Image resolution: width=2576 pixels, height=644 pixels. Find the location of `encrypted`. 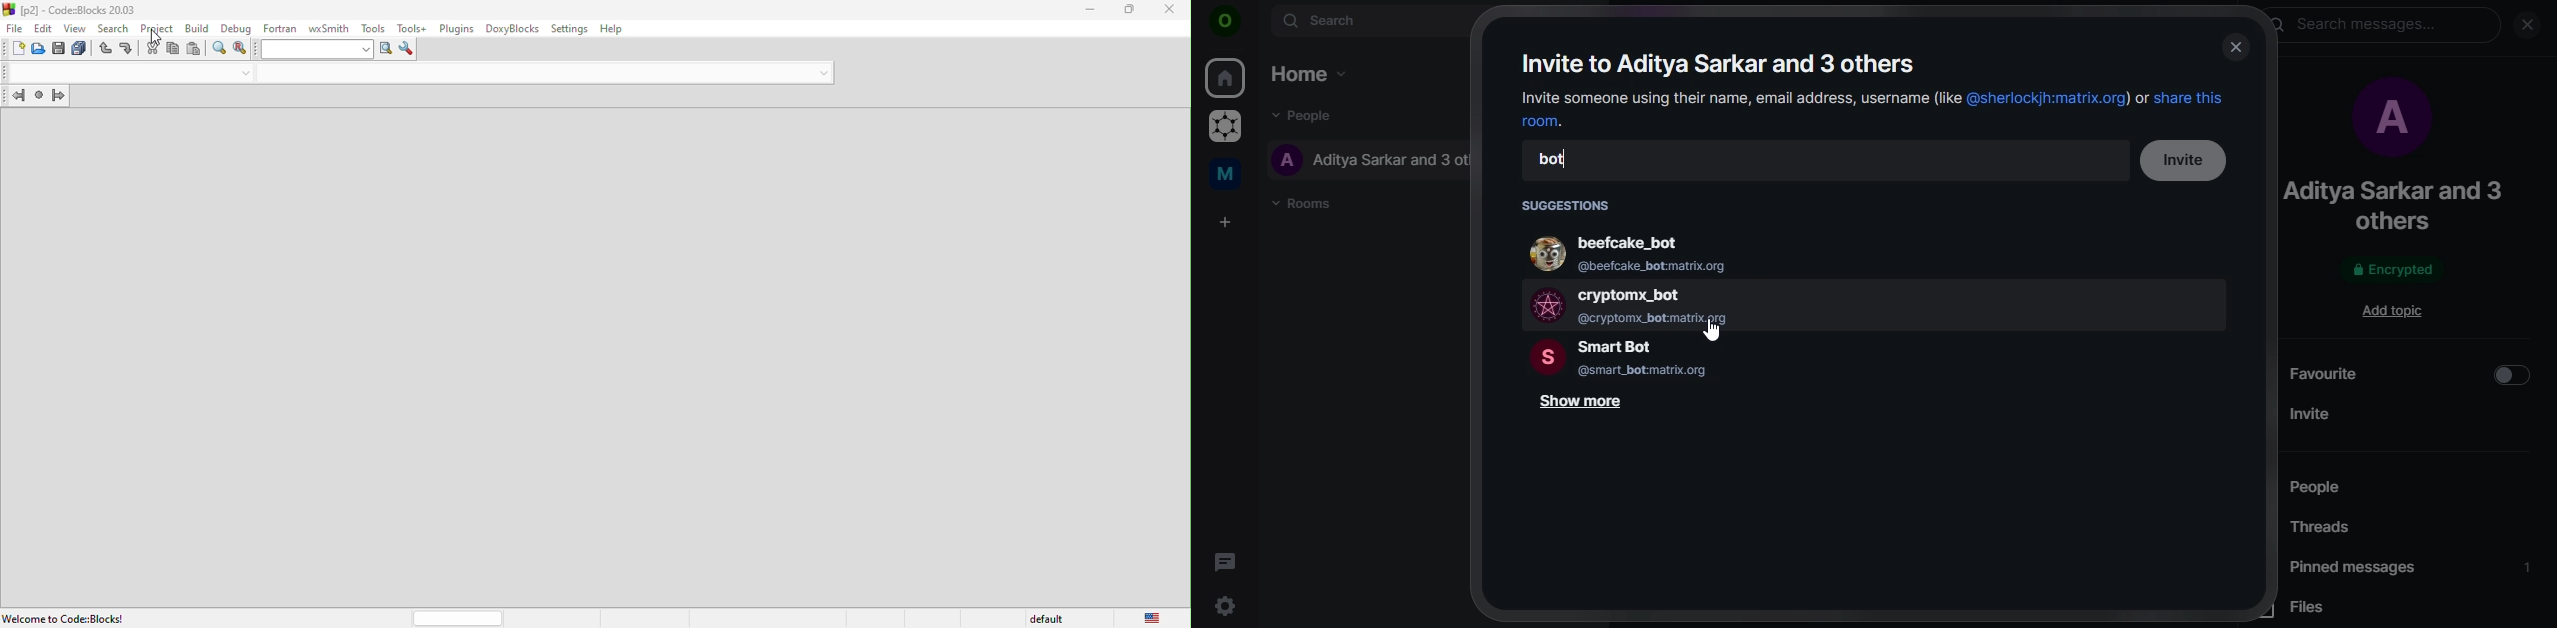

encrypted is located at coordinates (2390, 271).